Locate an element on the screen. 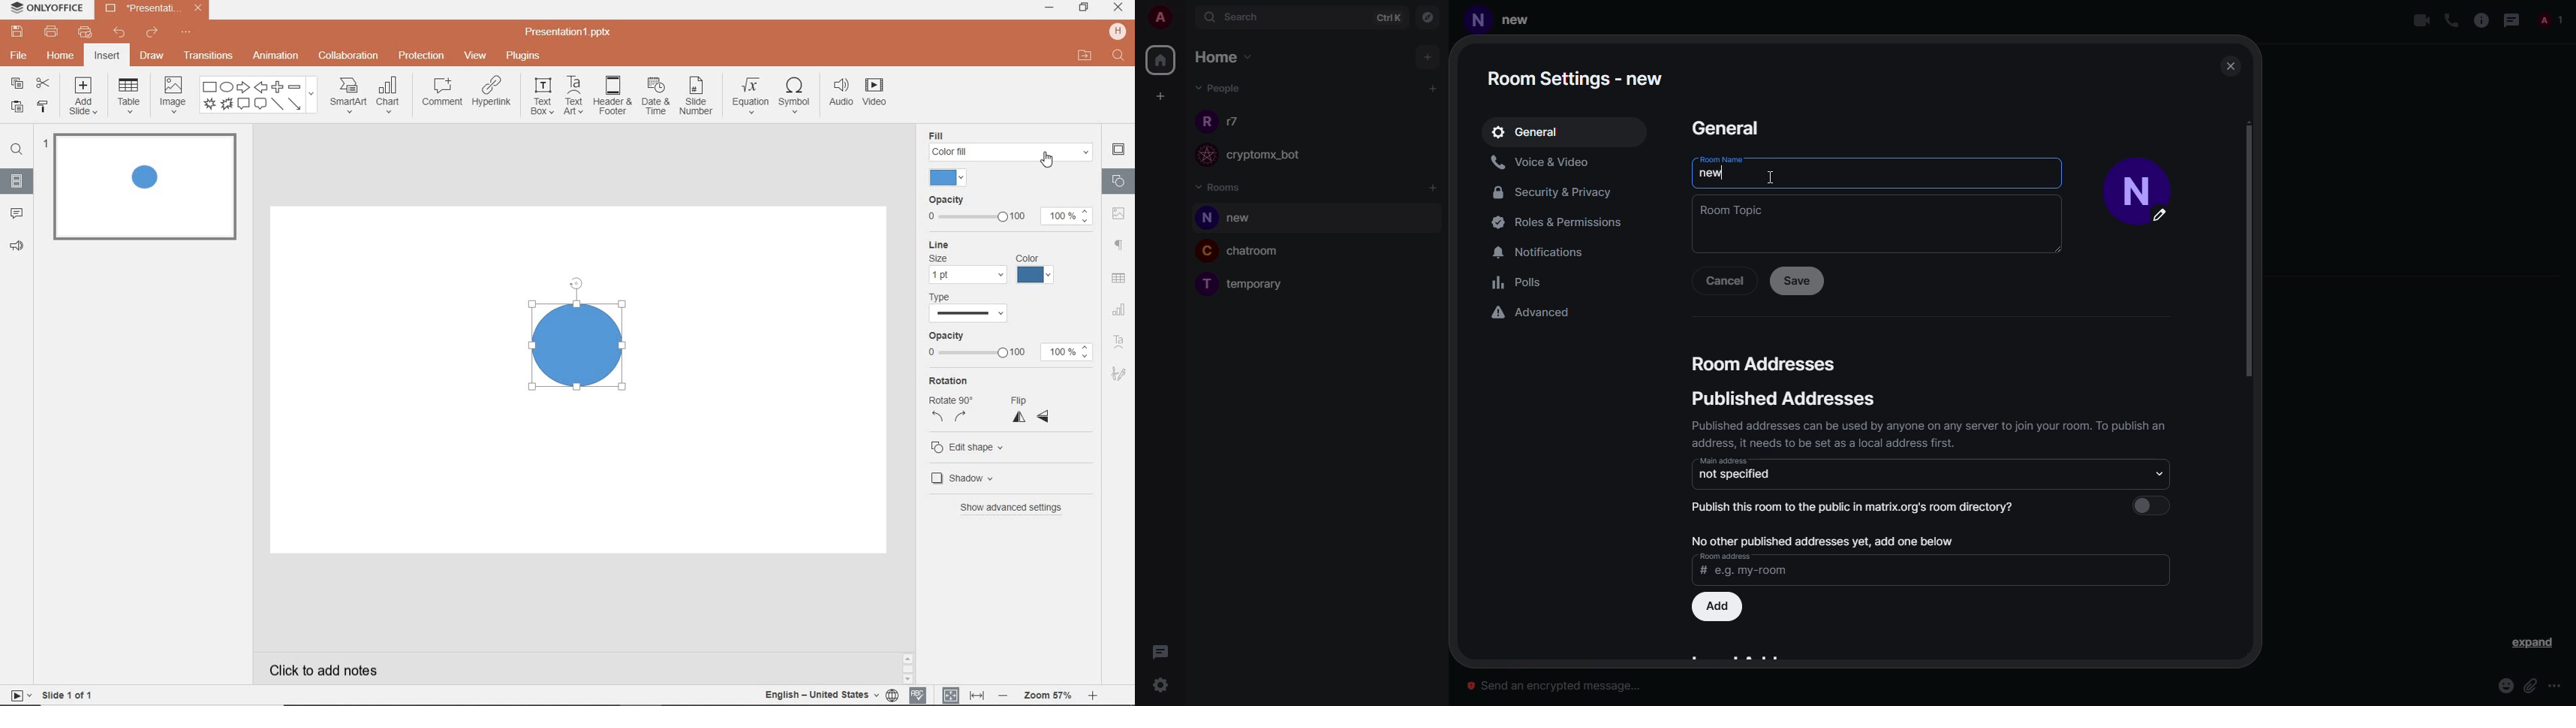 This screenshot has height=728, width=2576. quick print is located at coordinates (88, 31).